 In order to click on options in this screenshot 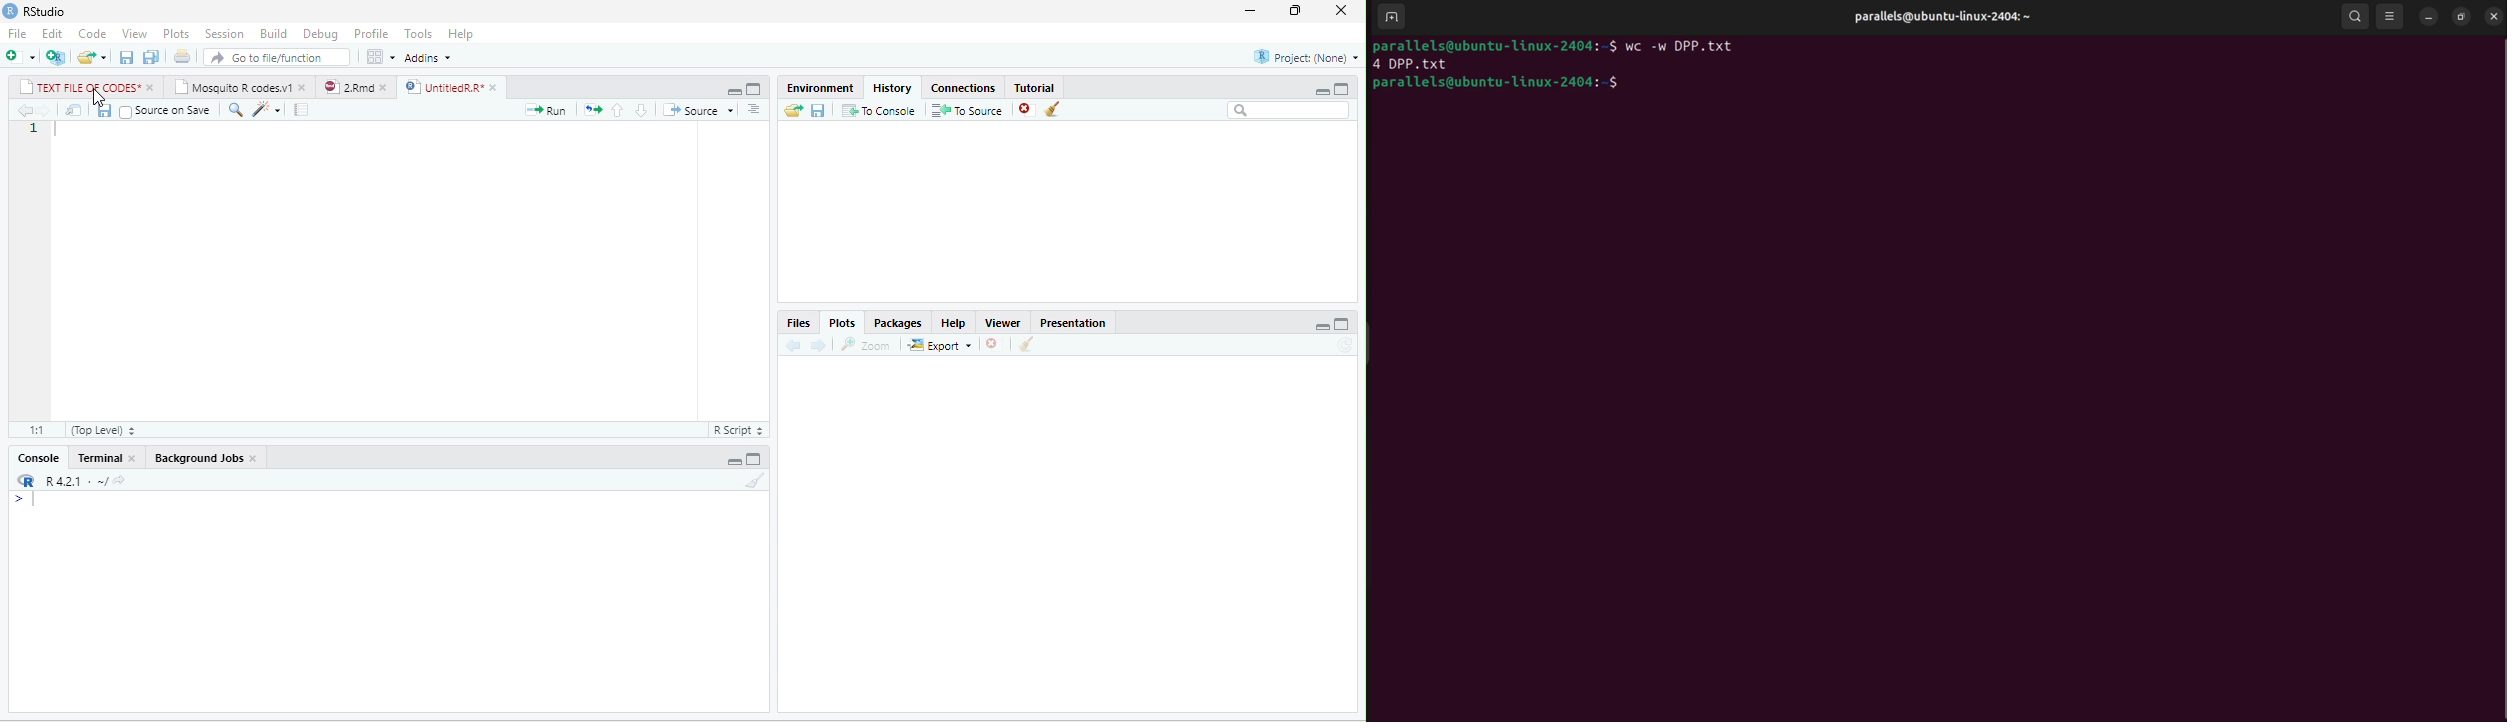, I will do `click(381, 57)`.